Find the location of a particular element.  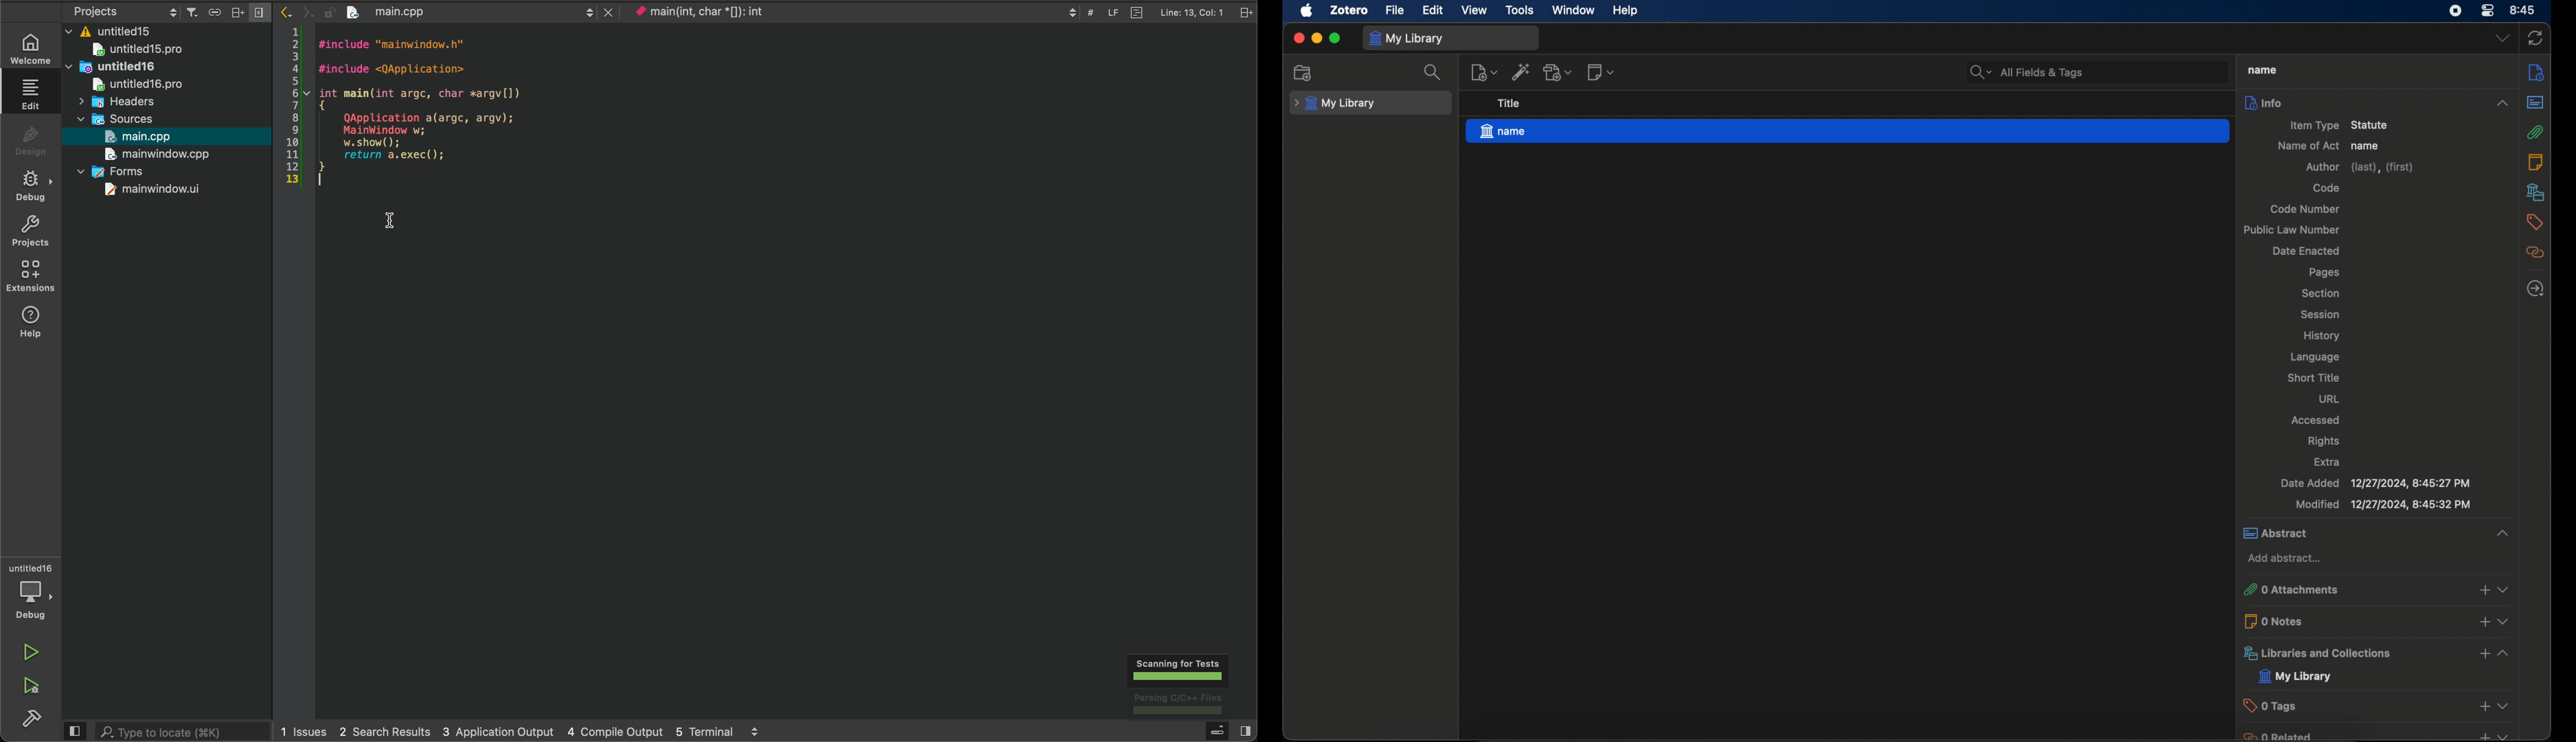

my library is located at coordinates (1336, 104).